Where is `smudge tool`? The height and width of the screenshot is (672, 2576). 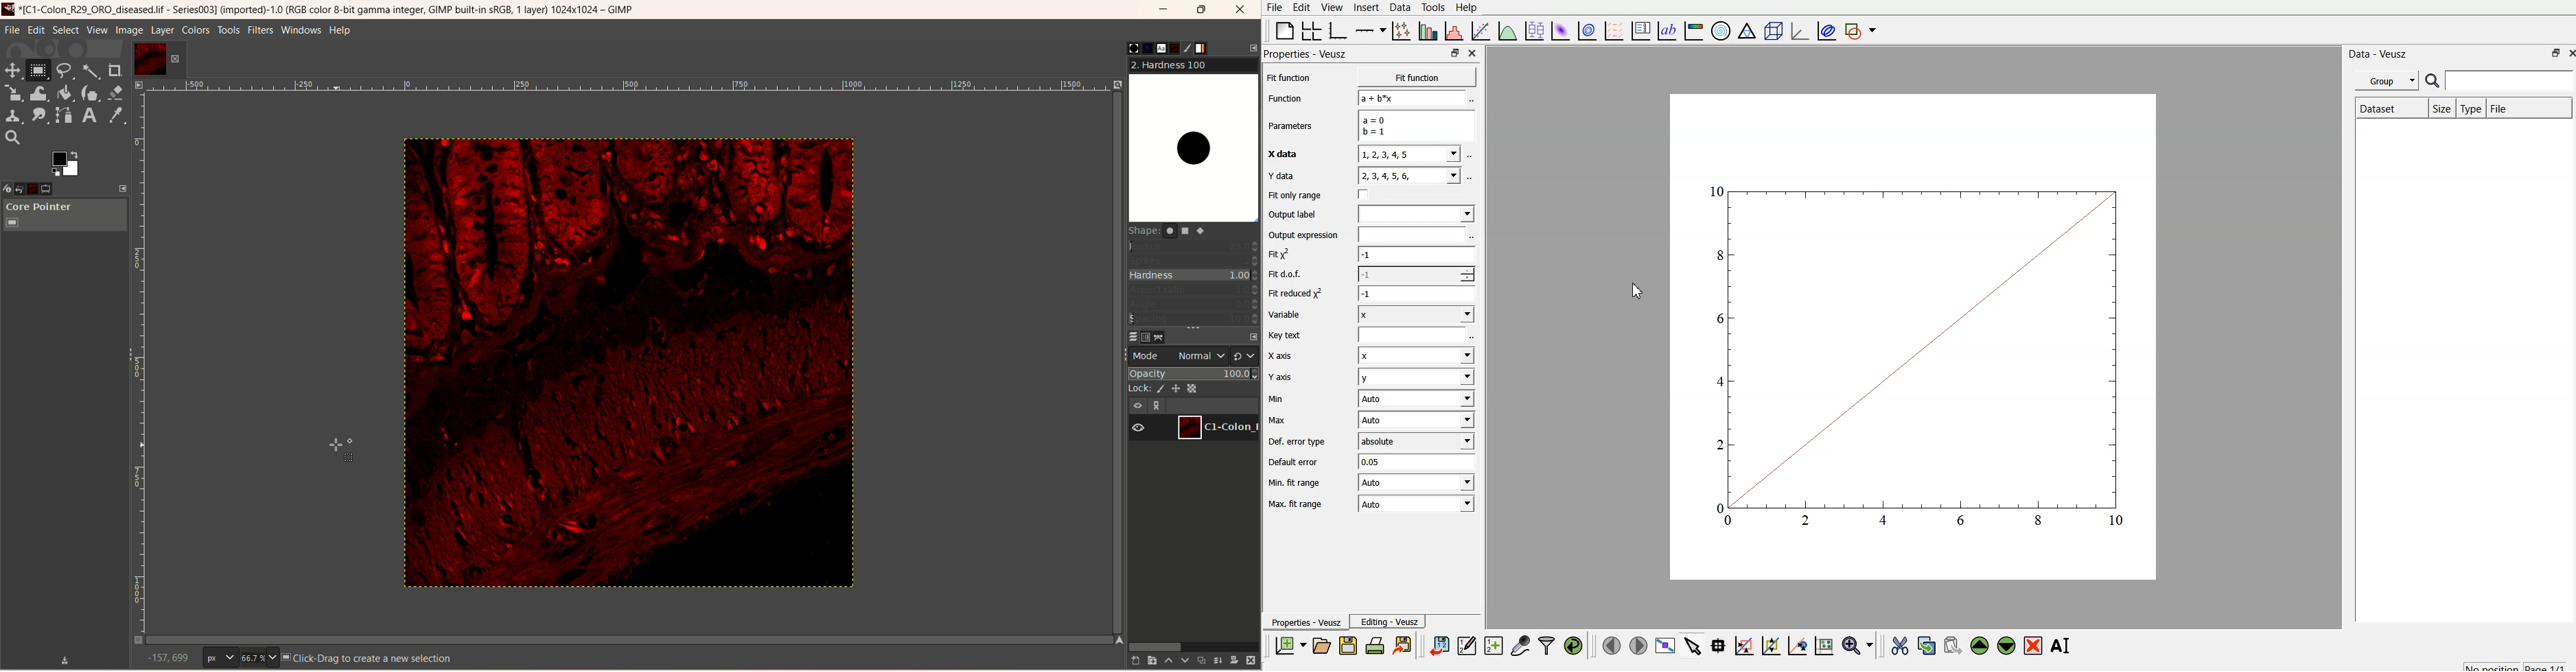 smudge tool is located at coordinates (39, 115).